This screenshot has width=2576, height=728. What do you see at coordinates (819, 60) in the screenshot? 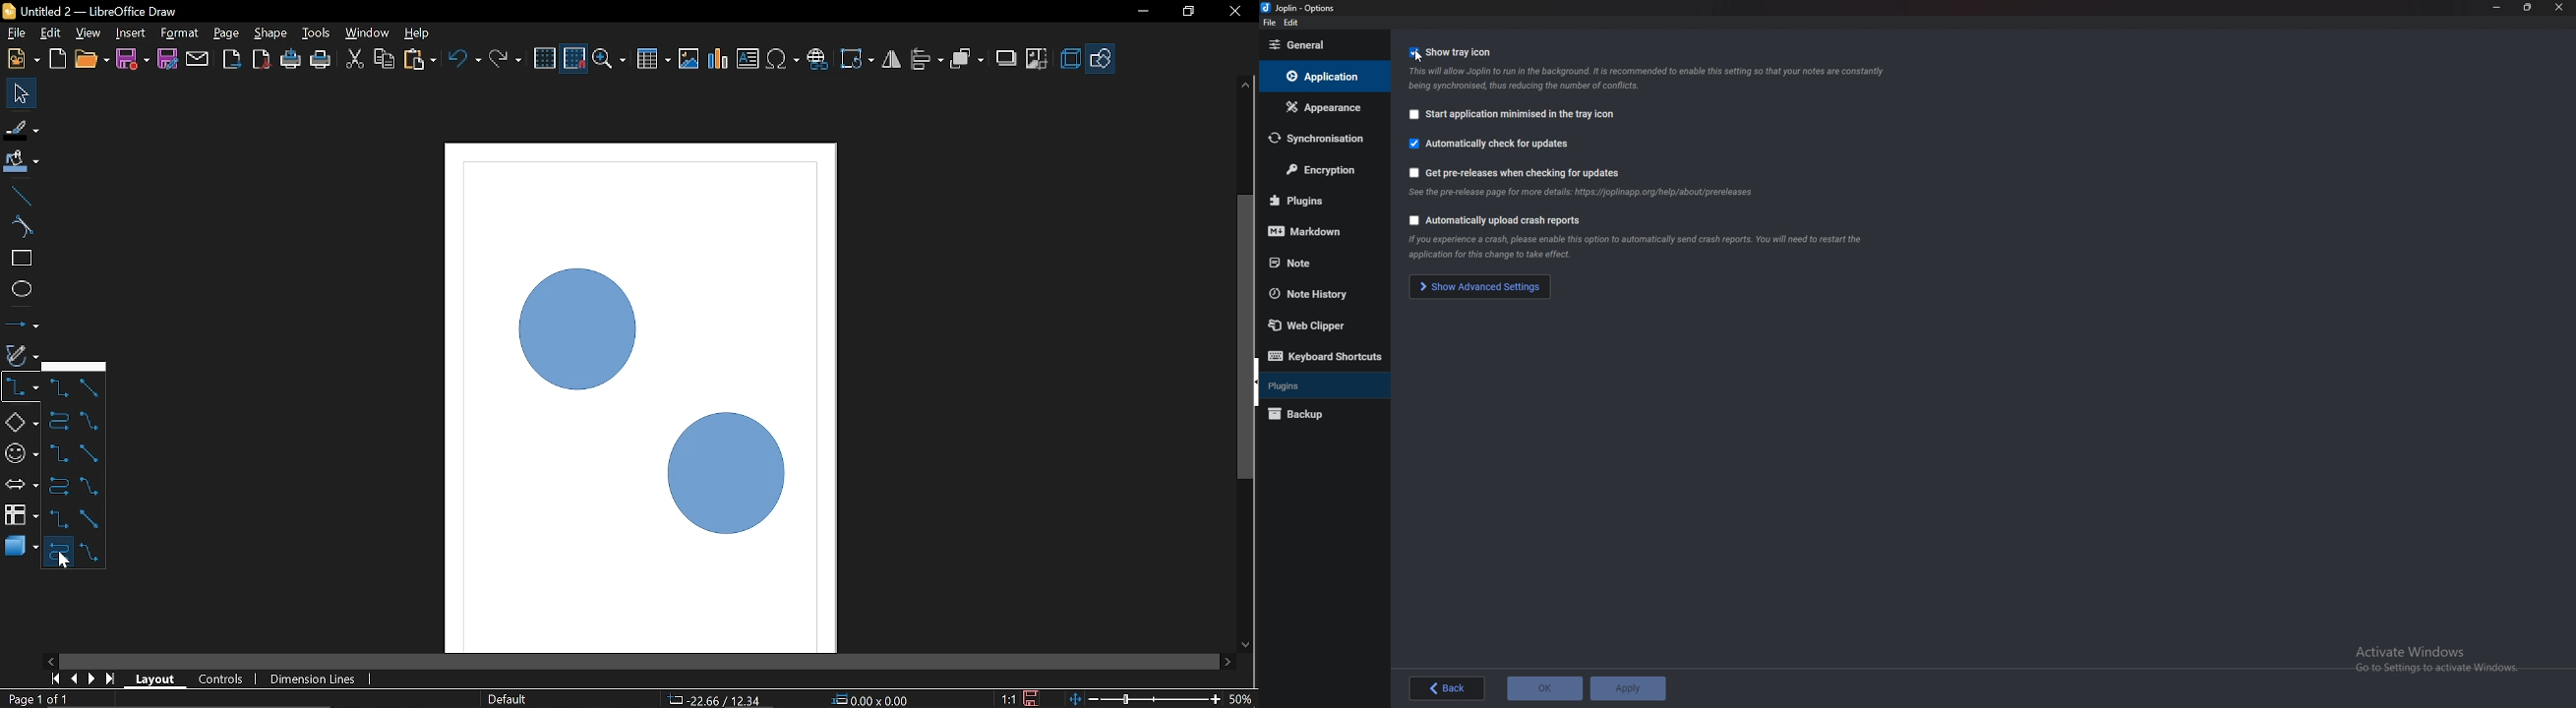
I see `Insert hyperlink` at bounding box center [819, 60].